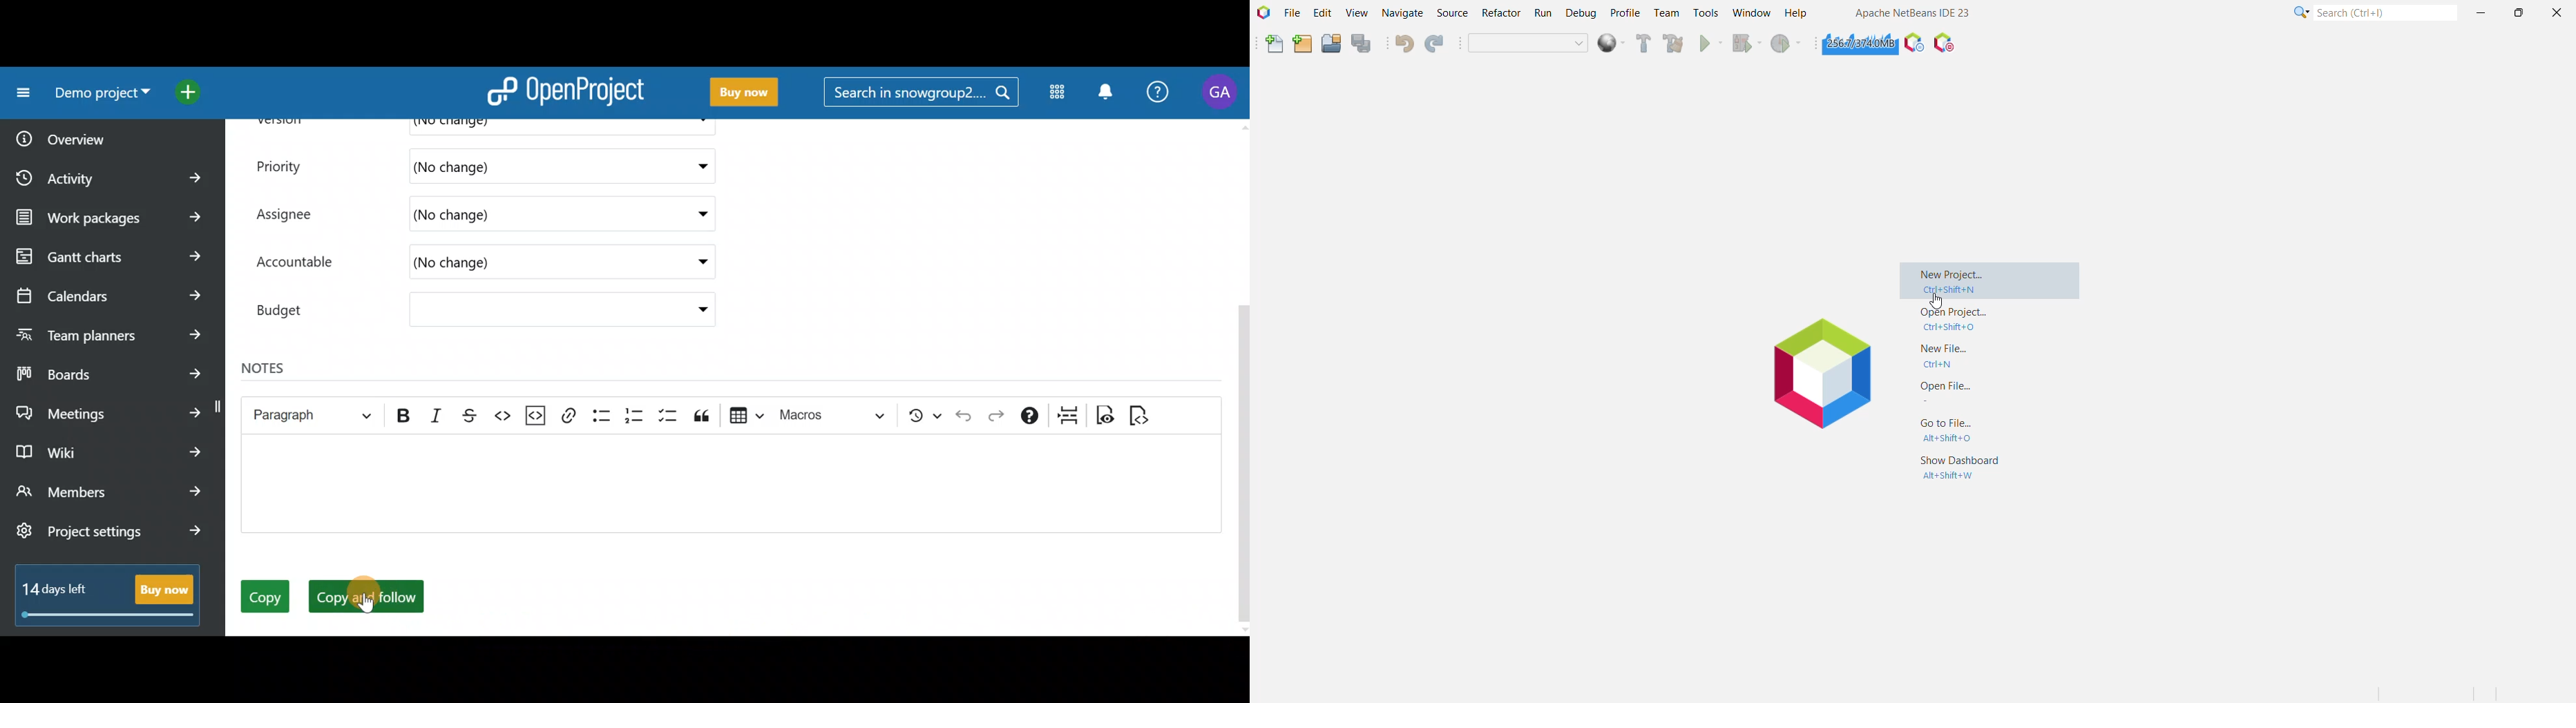 The width and height of the screenshot is (2576, 728). What do you see at coordinates (98, 135) in the screenshot?
I see `Overview` at bounding box center [98, 135].